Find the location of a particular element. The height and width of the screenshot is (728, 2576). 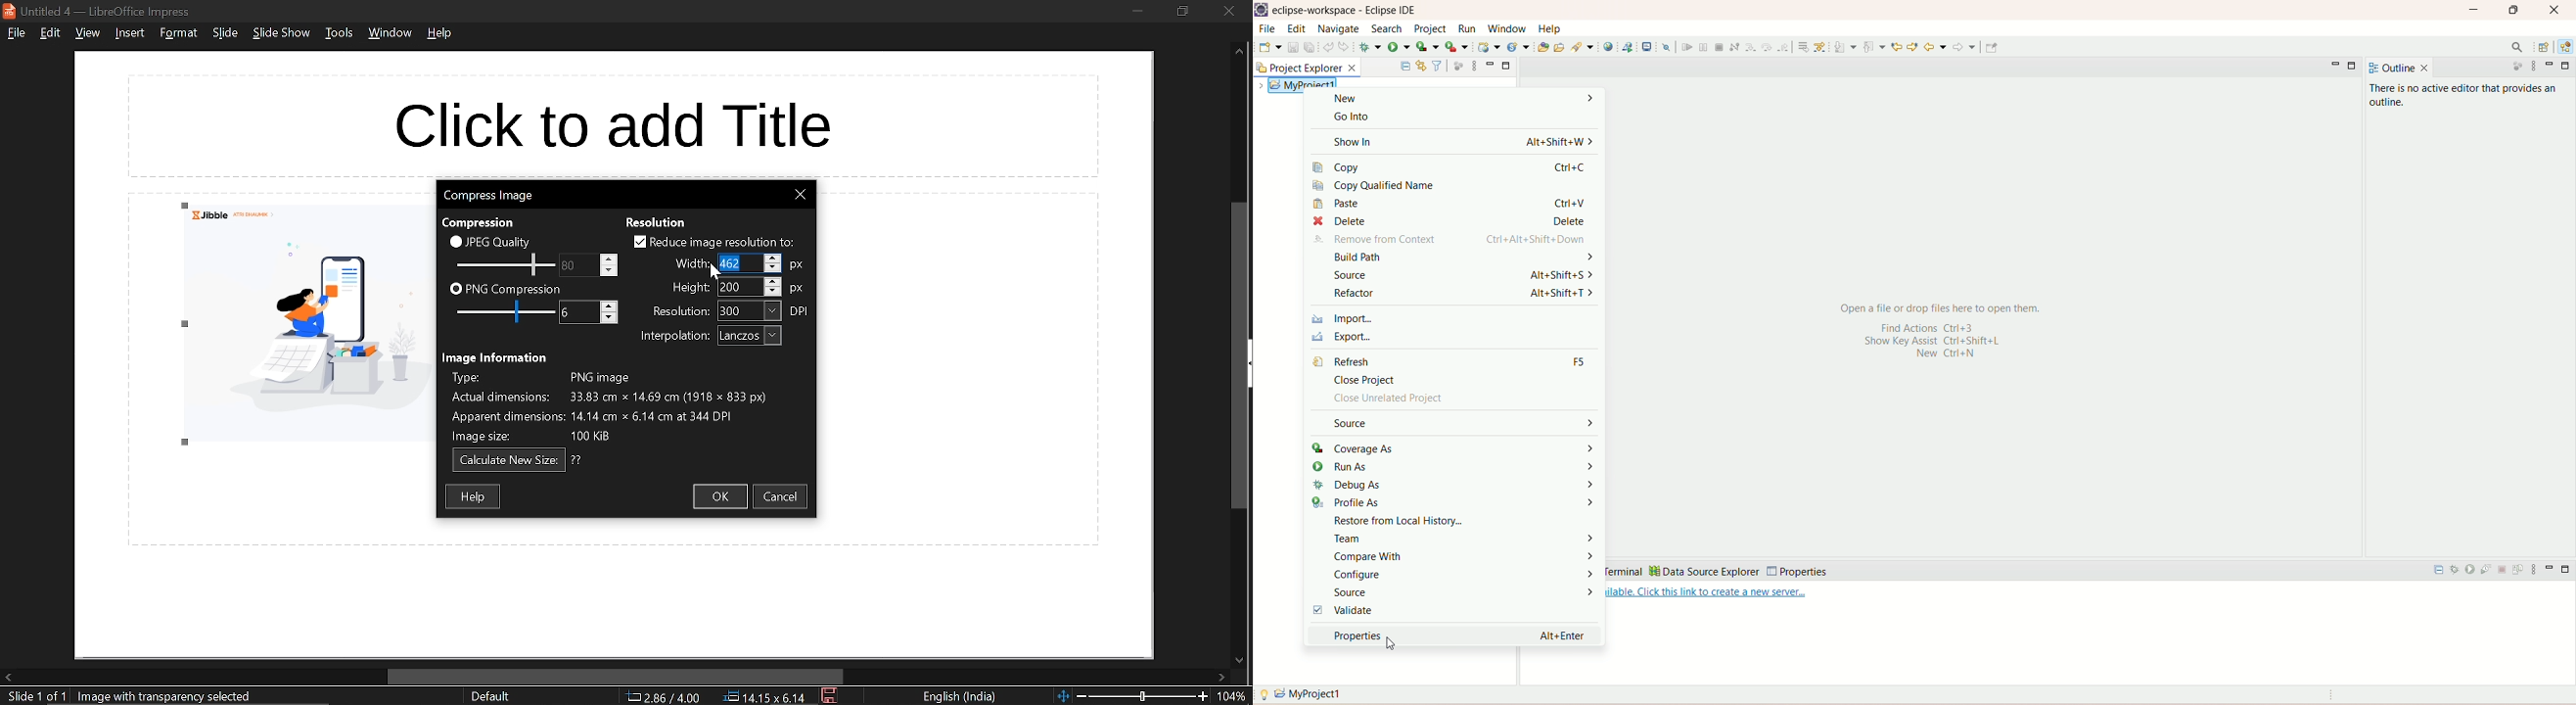

project explorer is located at coordinates (1310, 68).